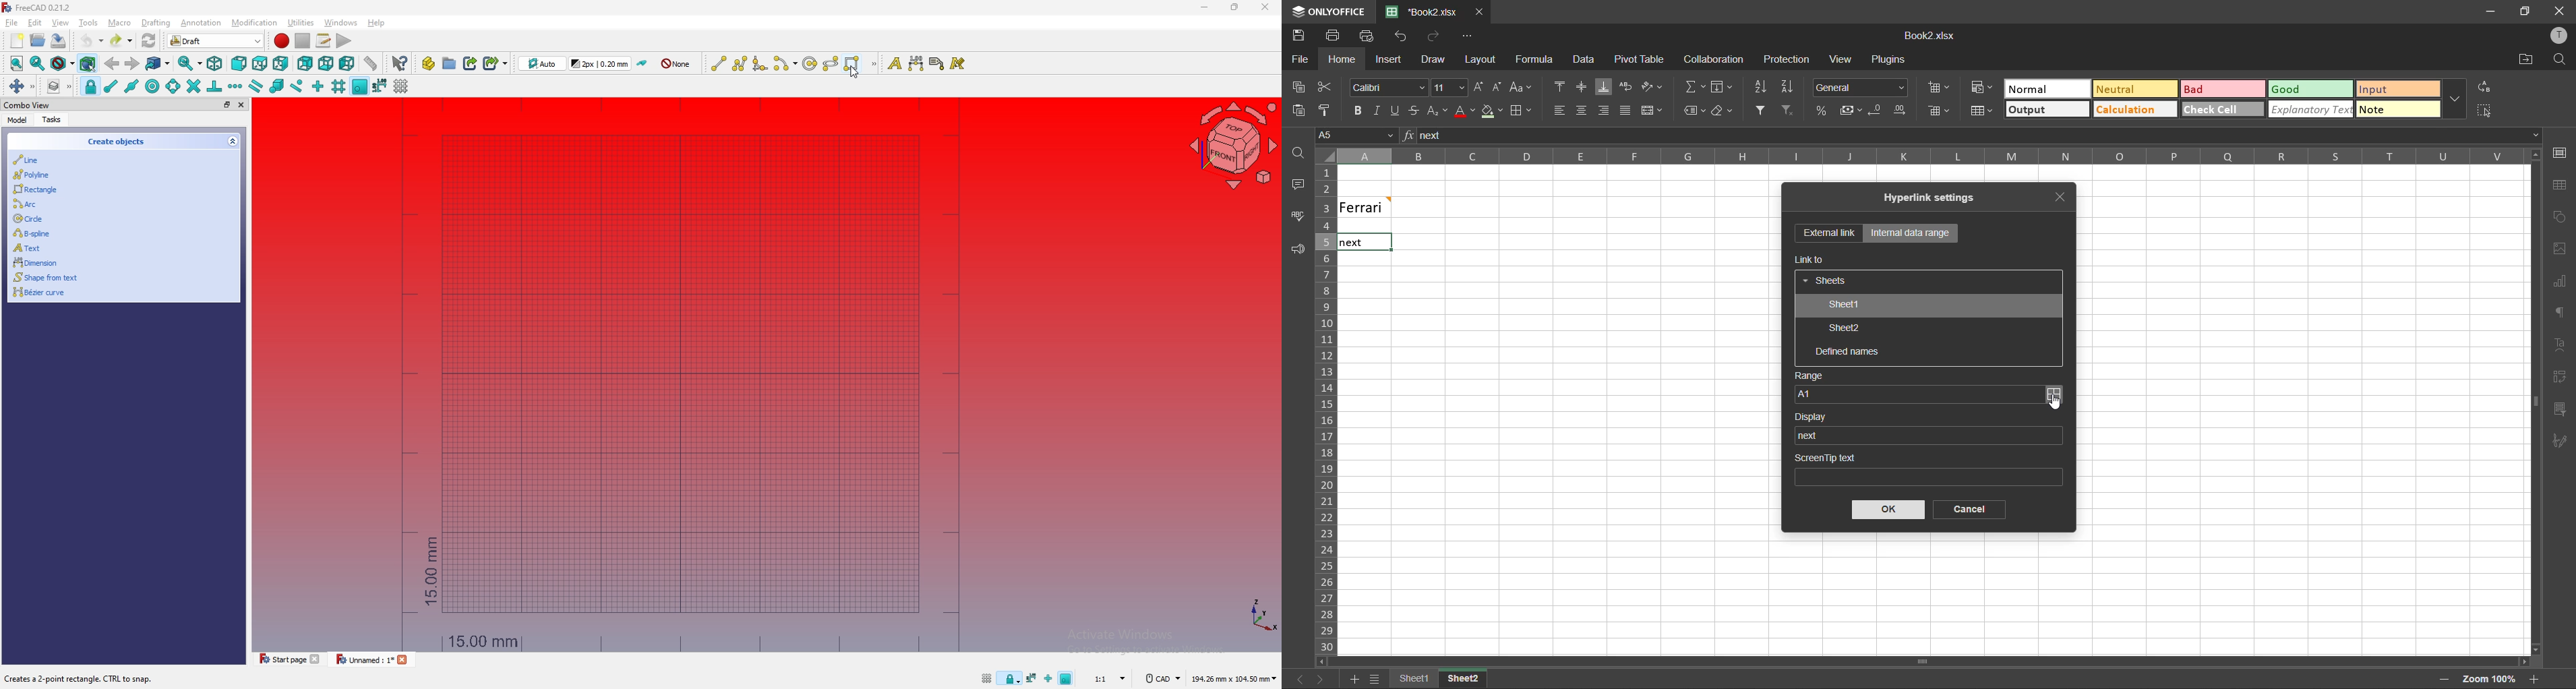  I want to click on snap lock, so click(1010, 679).